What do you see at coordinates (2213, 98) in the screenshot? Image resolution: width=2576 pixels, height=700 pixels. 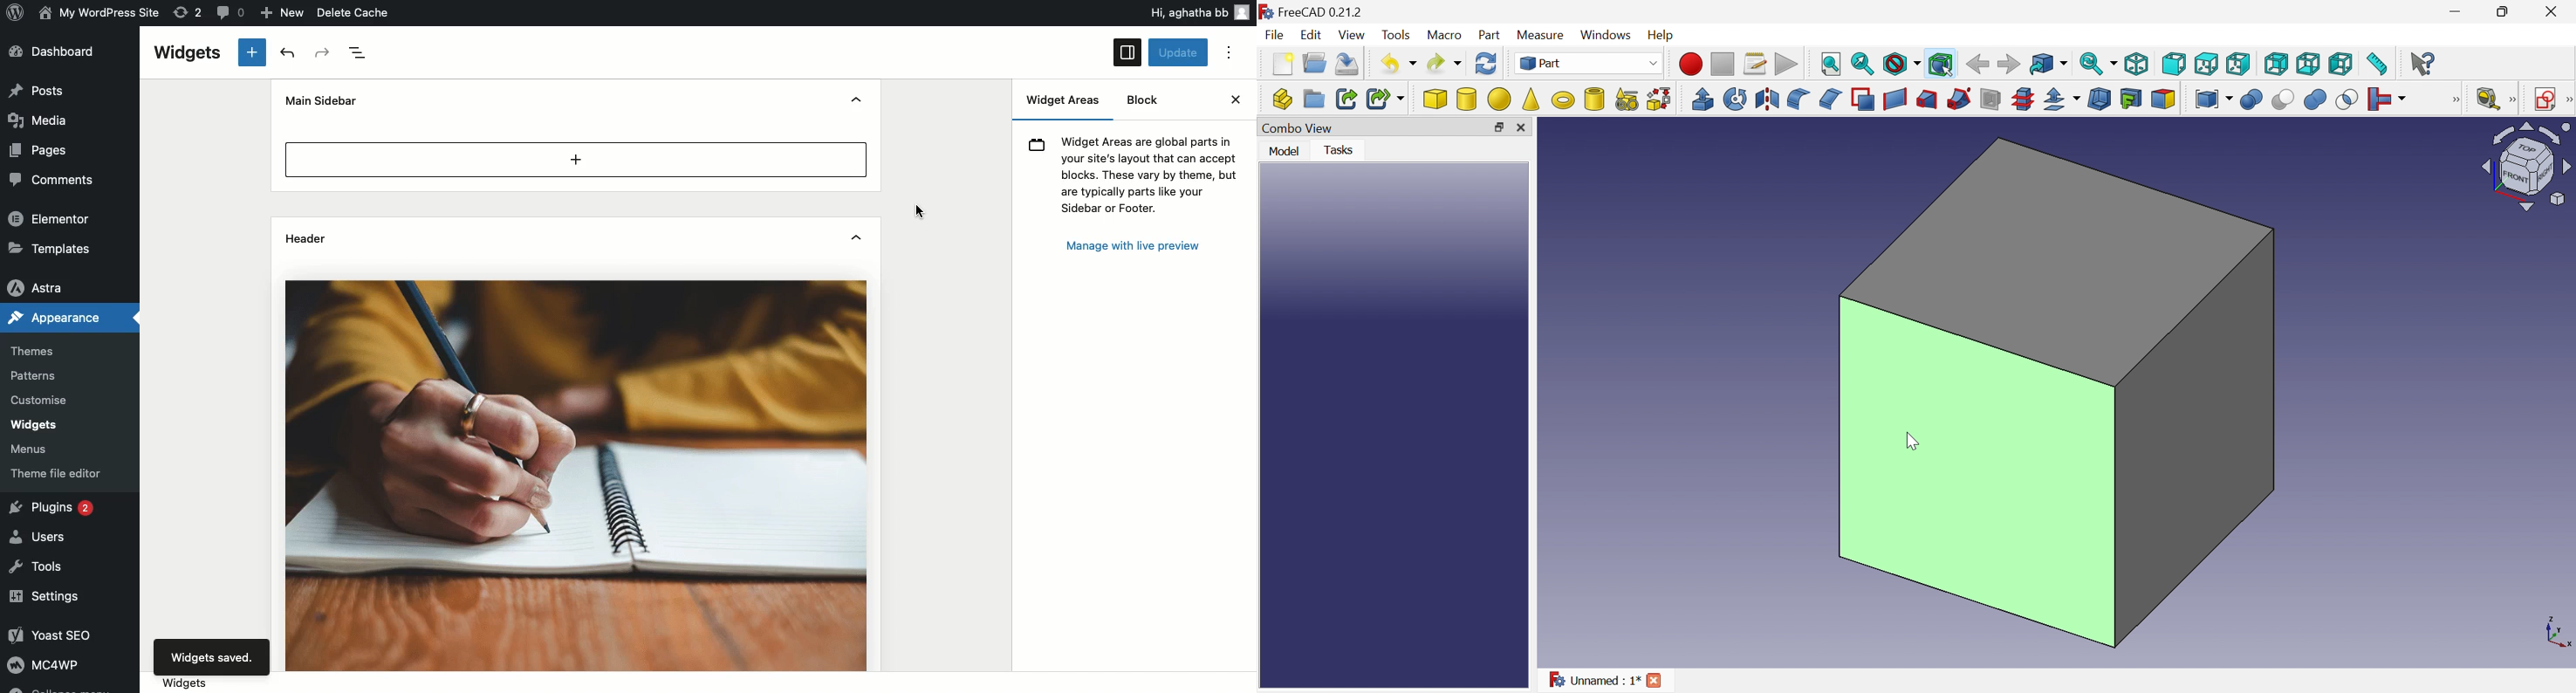 I see `Compound tools` at bounding box center [2213, 98].